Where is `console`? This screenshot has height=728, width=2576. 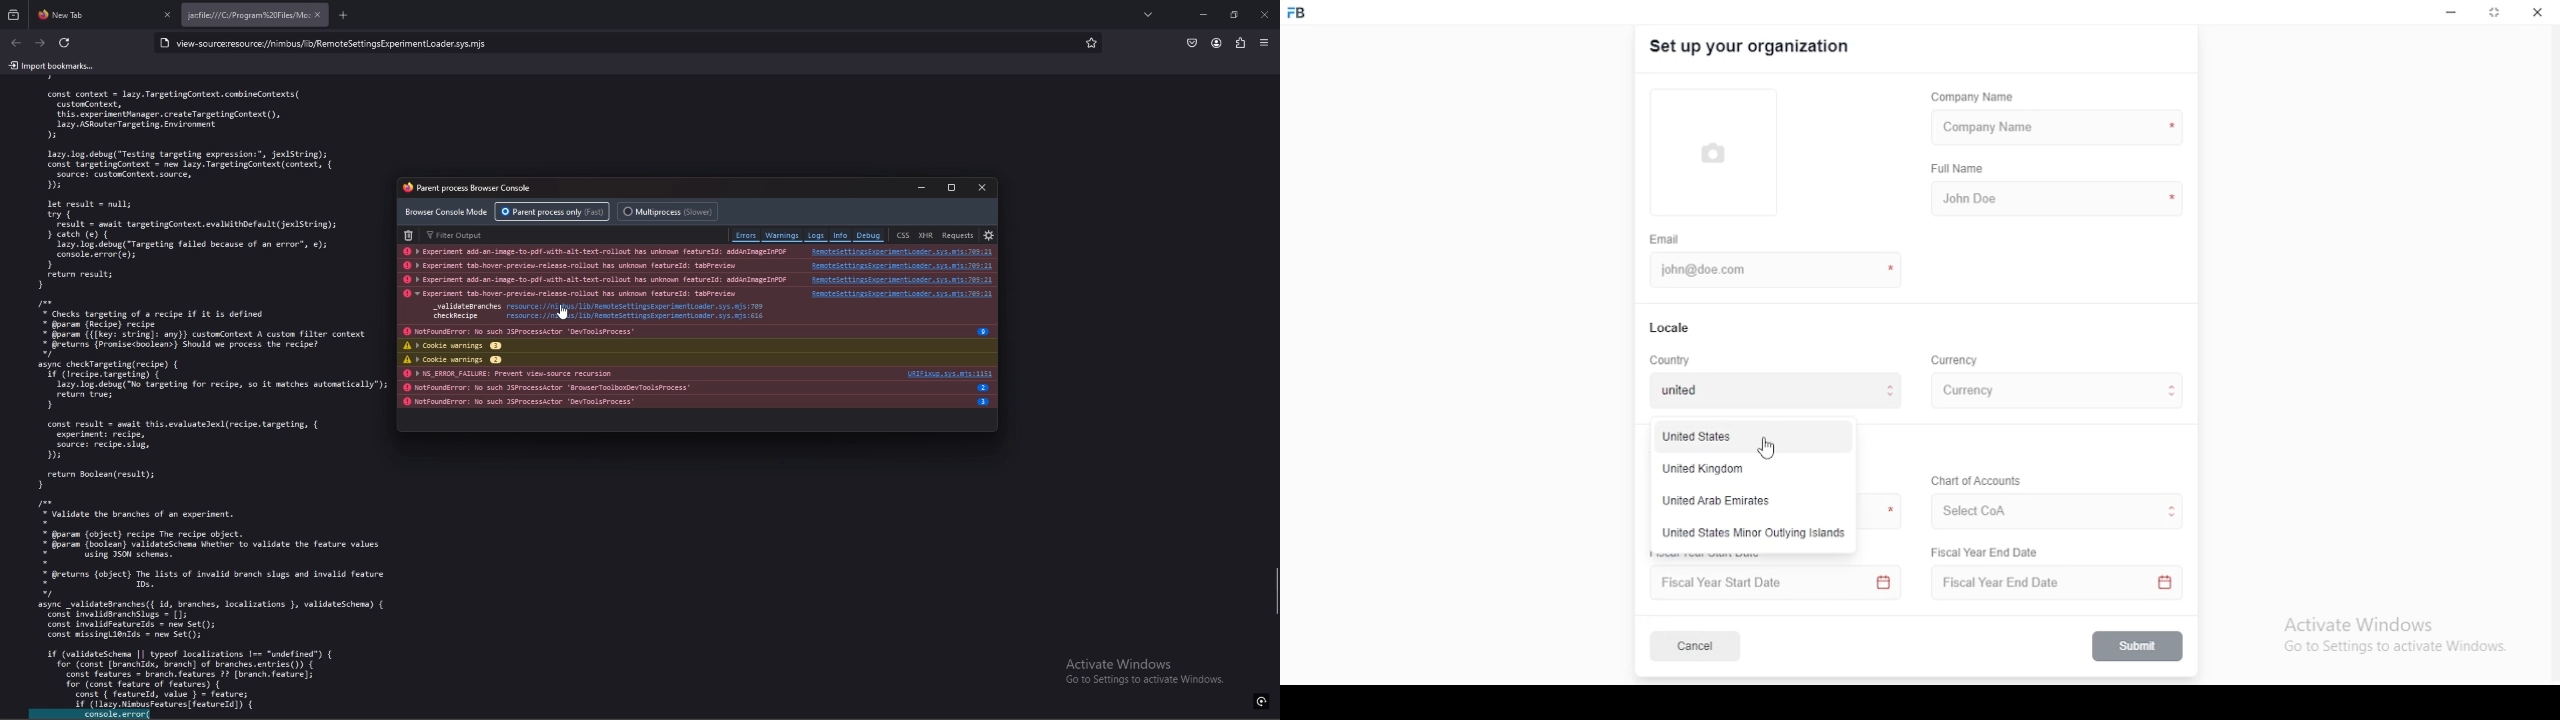 console is located at coordinates (473, 189).